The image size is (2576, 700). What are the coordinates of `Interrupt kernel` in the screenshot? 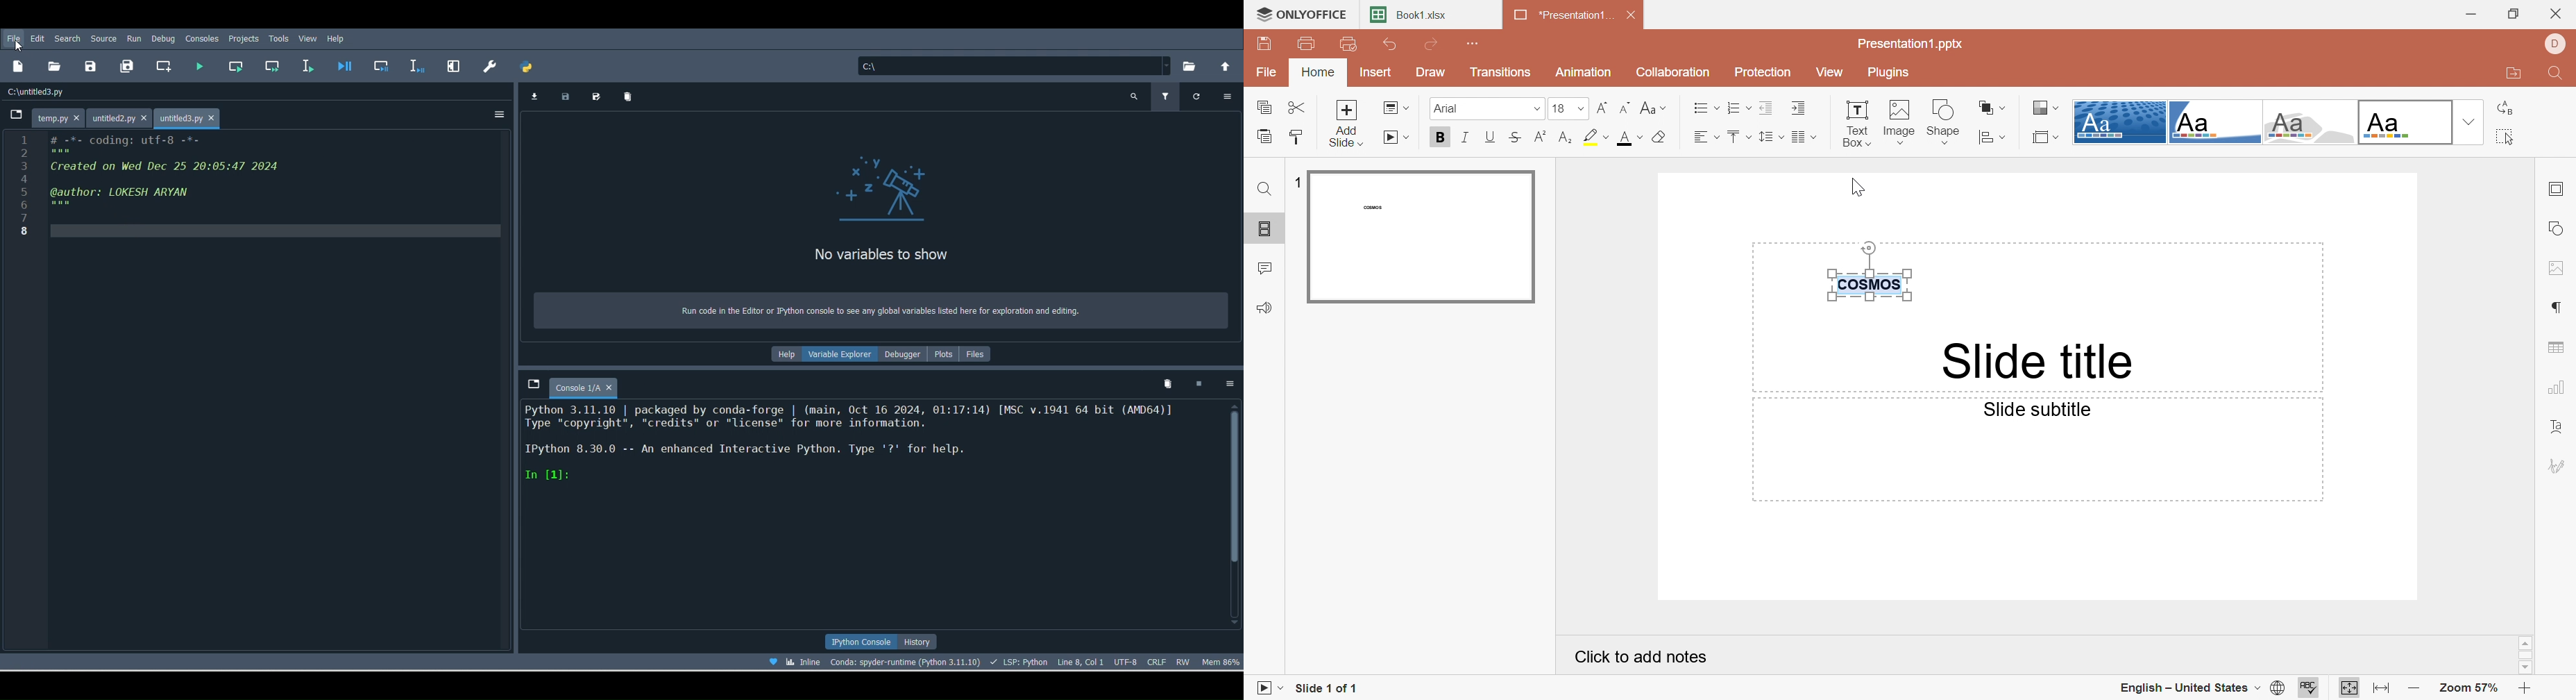 It's located at (1202, 383).